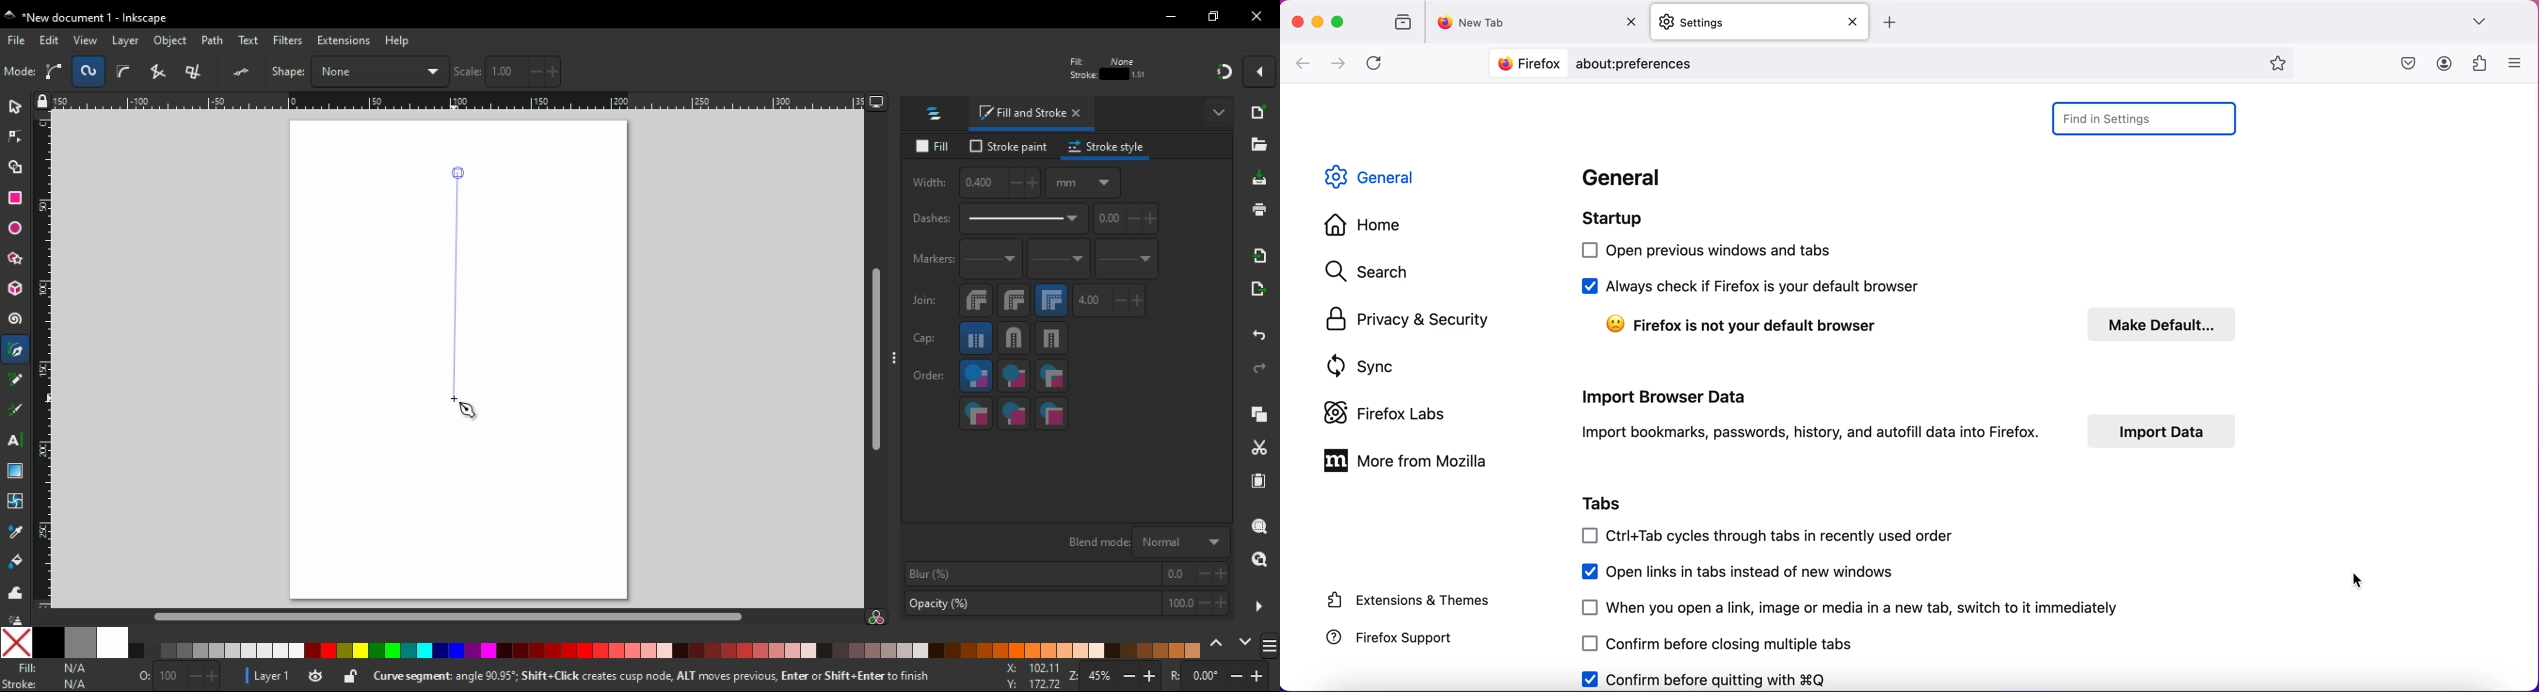 The image size is (2548, 700). Describe the element at coordinates (1870, 607) in the screenshot. I see `when you open a link, image or media in a new tab, switch to it immediately` at that location.